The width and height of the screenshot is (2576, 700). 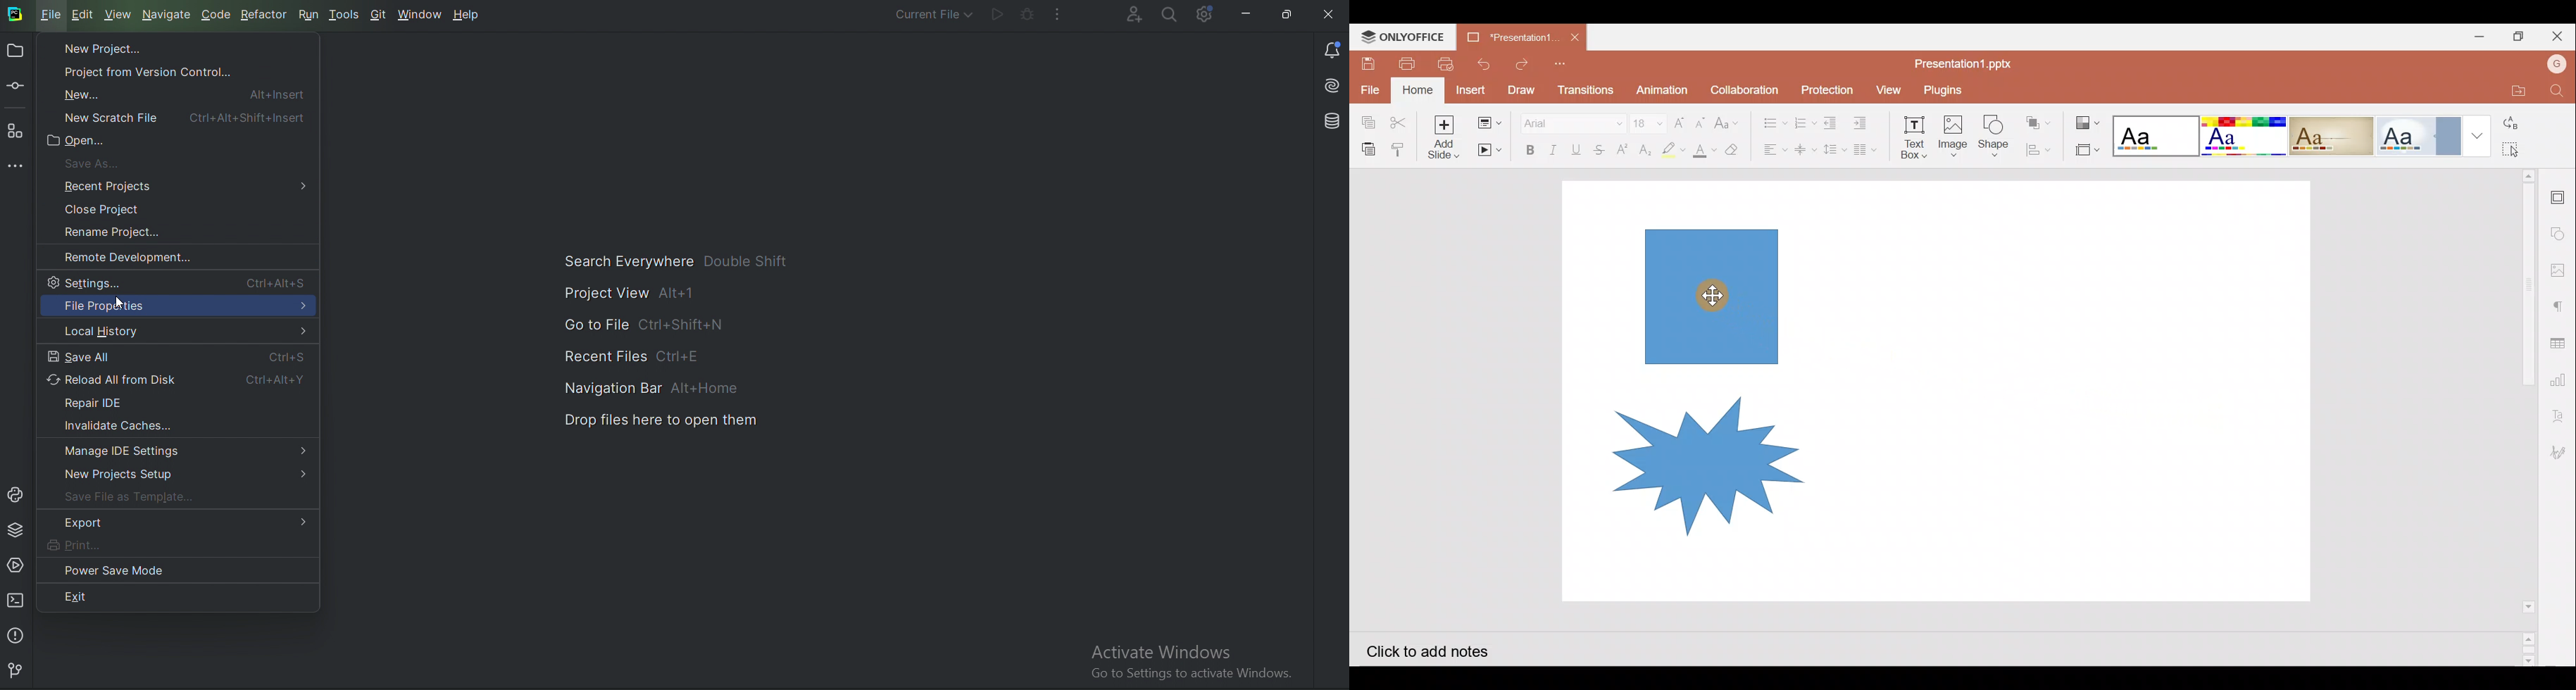 What do you see at coordinates (1368, 148) in the screenshot?
I see `Paste` at bounding box center [1368, 148].